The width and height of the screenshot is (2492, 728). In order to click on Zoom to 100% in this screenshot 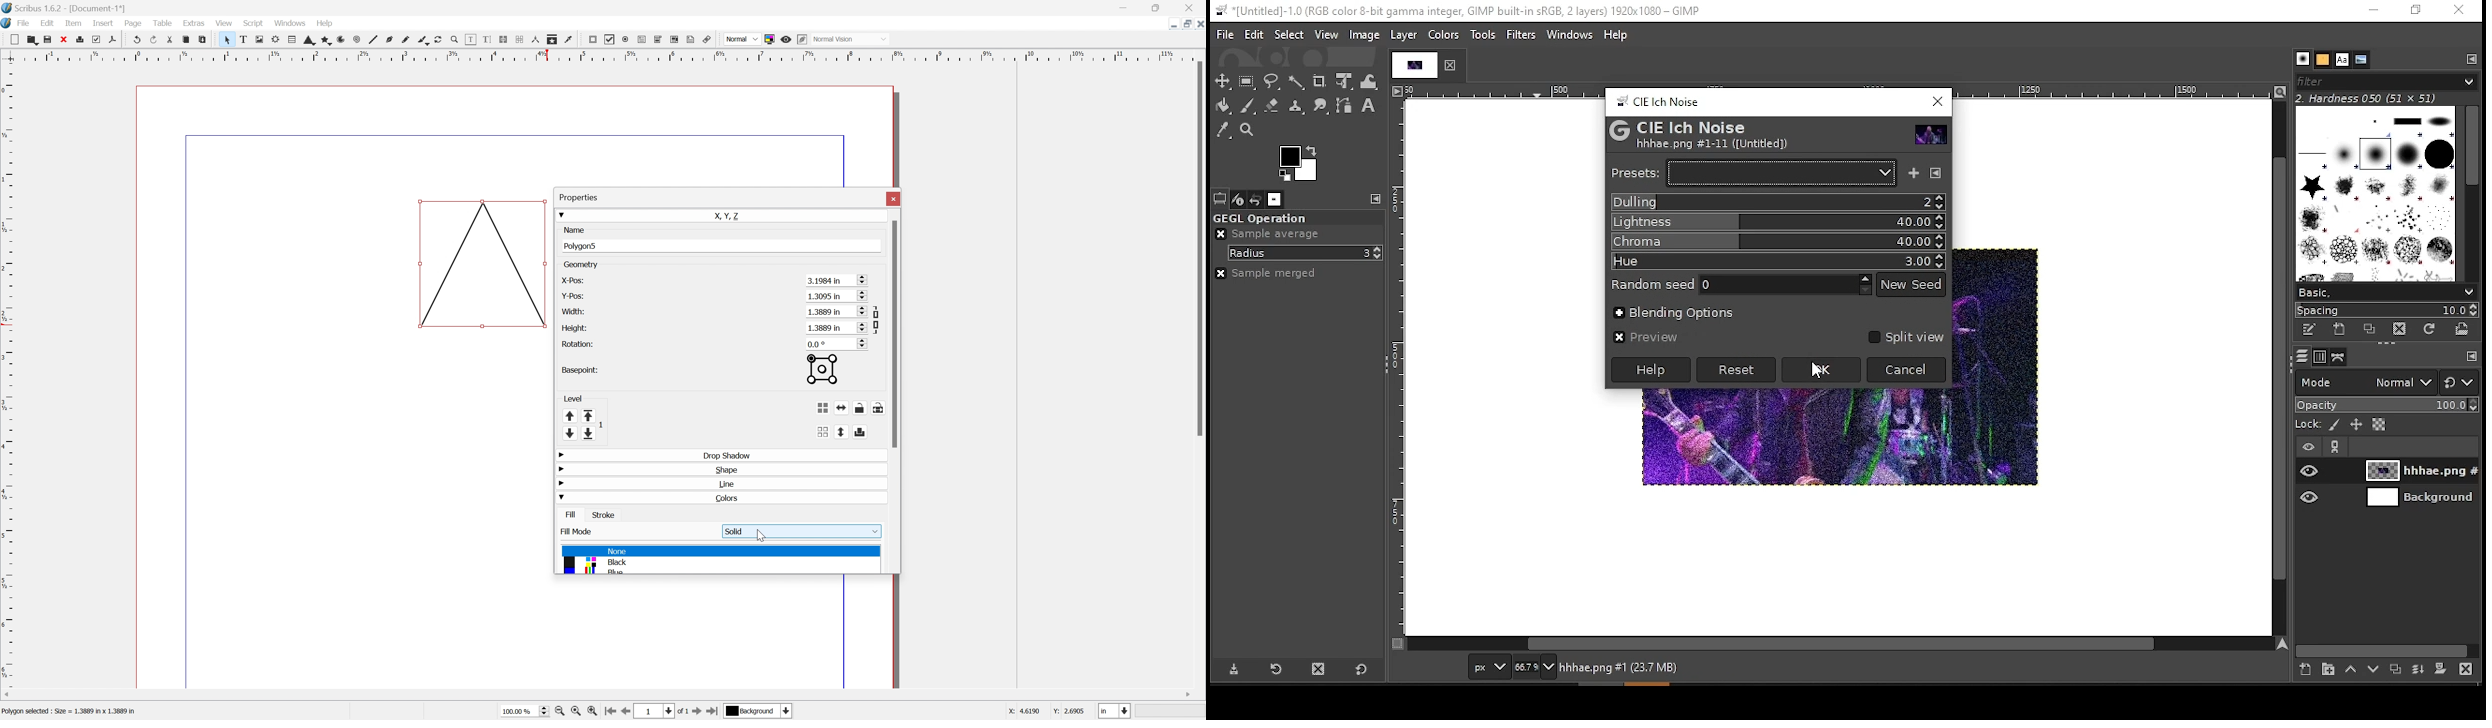, I will do `click(578, 712)`.